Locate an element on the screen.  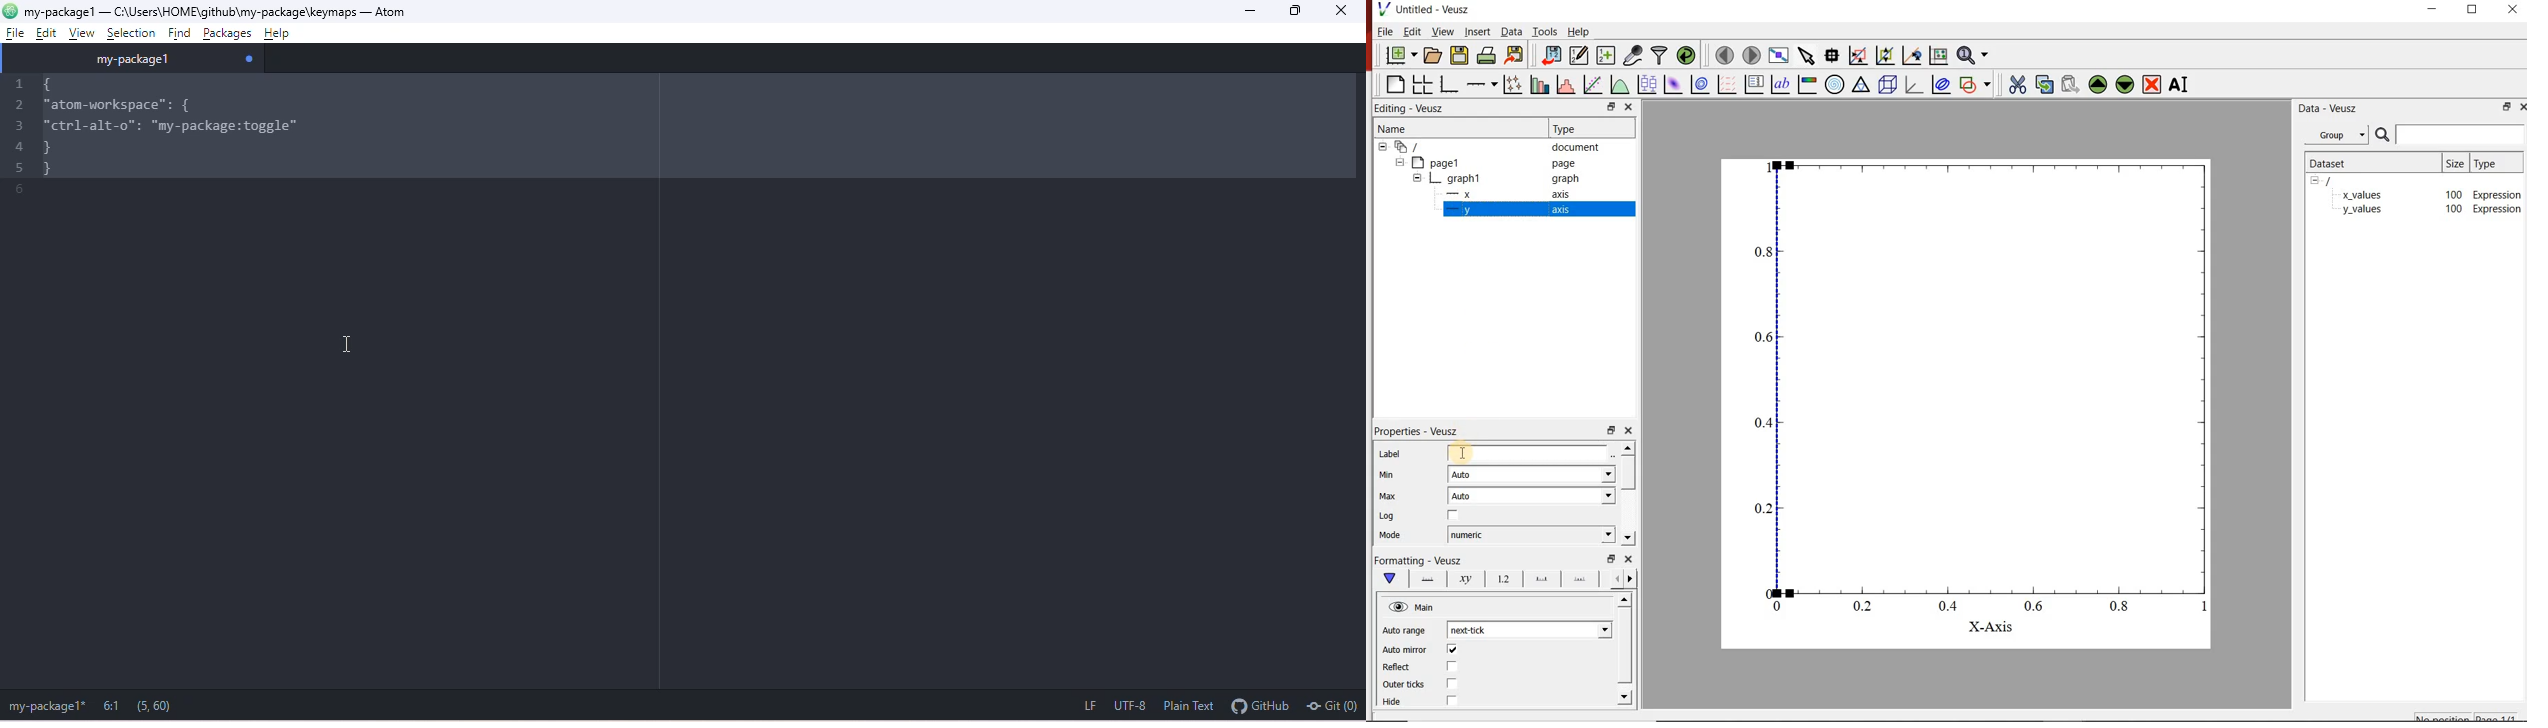
git (0) is located at coordinates (1334, 708).